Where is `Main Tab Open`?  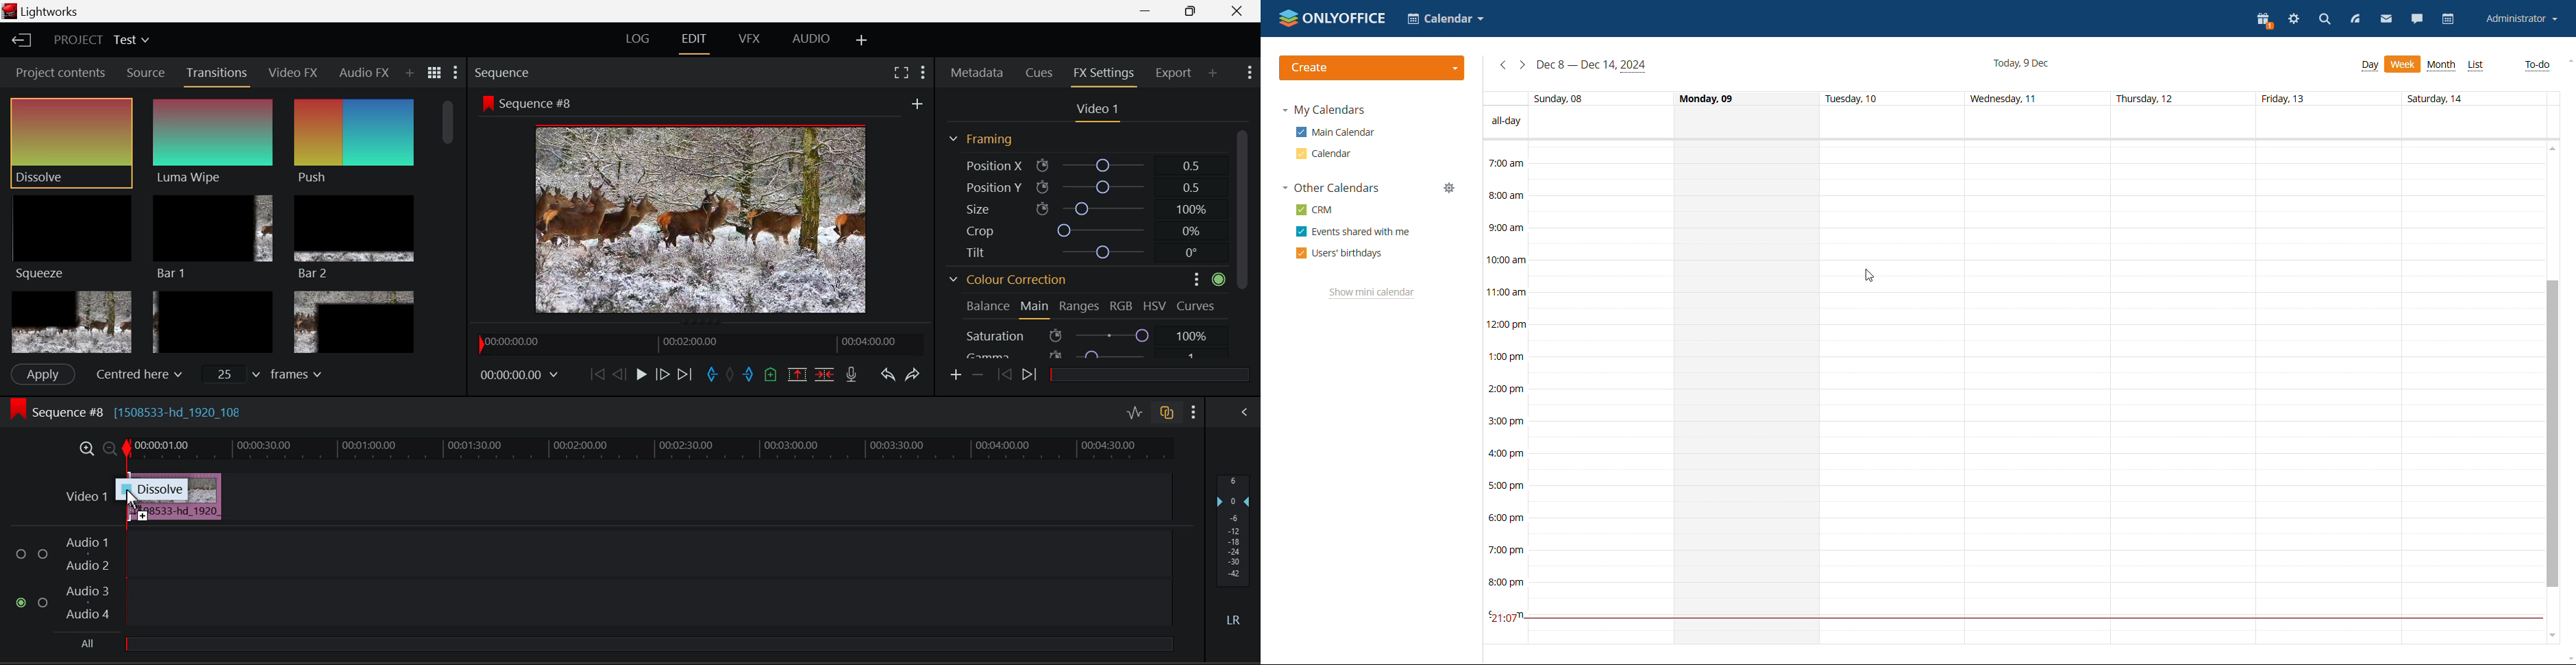
Main Tab Open is located at coordinates (1036, 309).